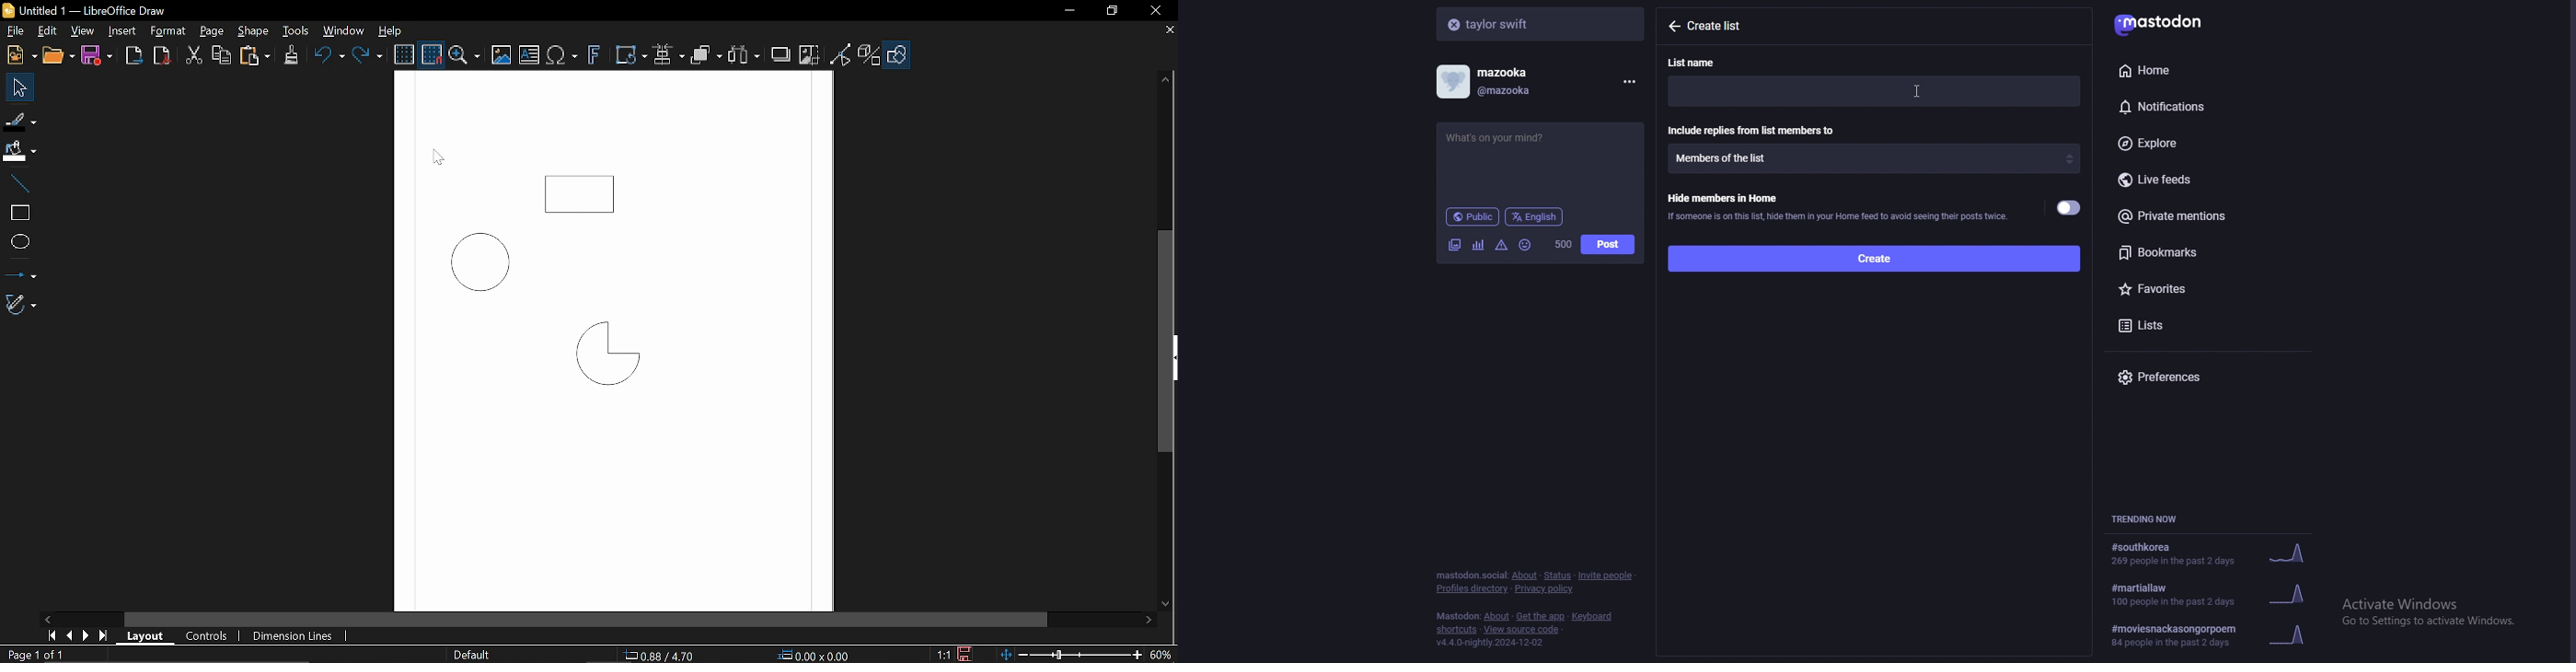 This screenshot has height=672, width=2576. I want to click on 0.00x0.00 (object Size), so click(819, 655).